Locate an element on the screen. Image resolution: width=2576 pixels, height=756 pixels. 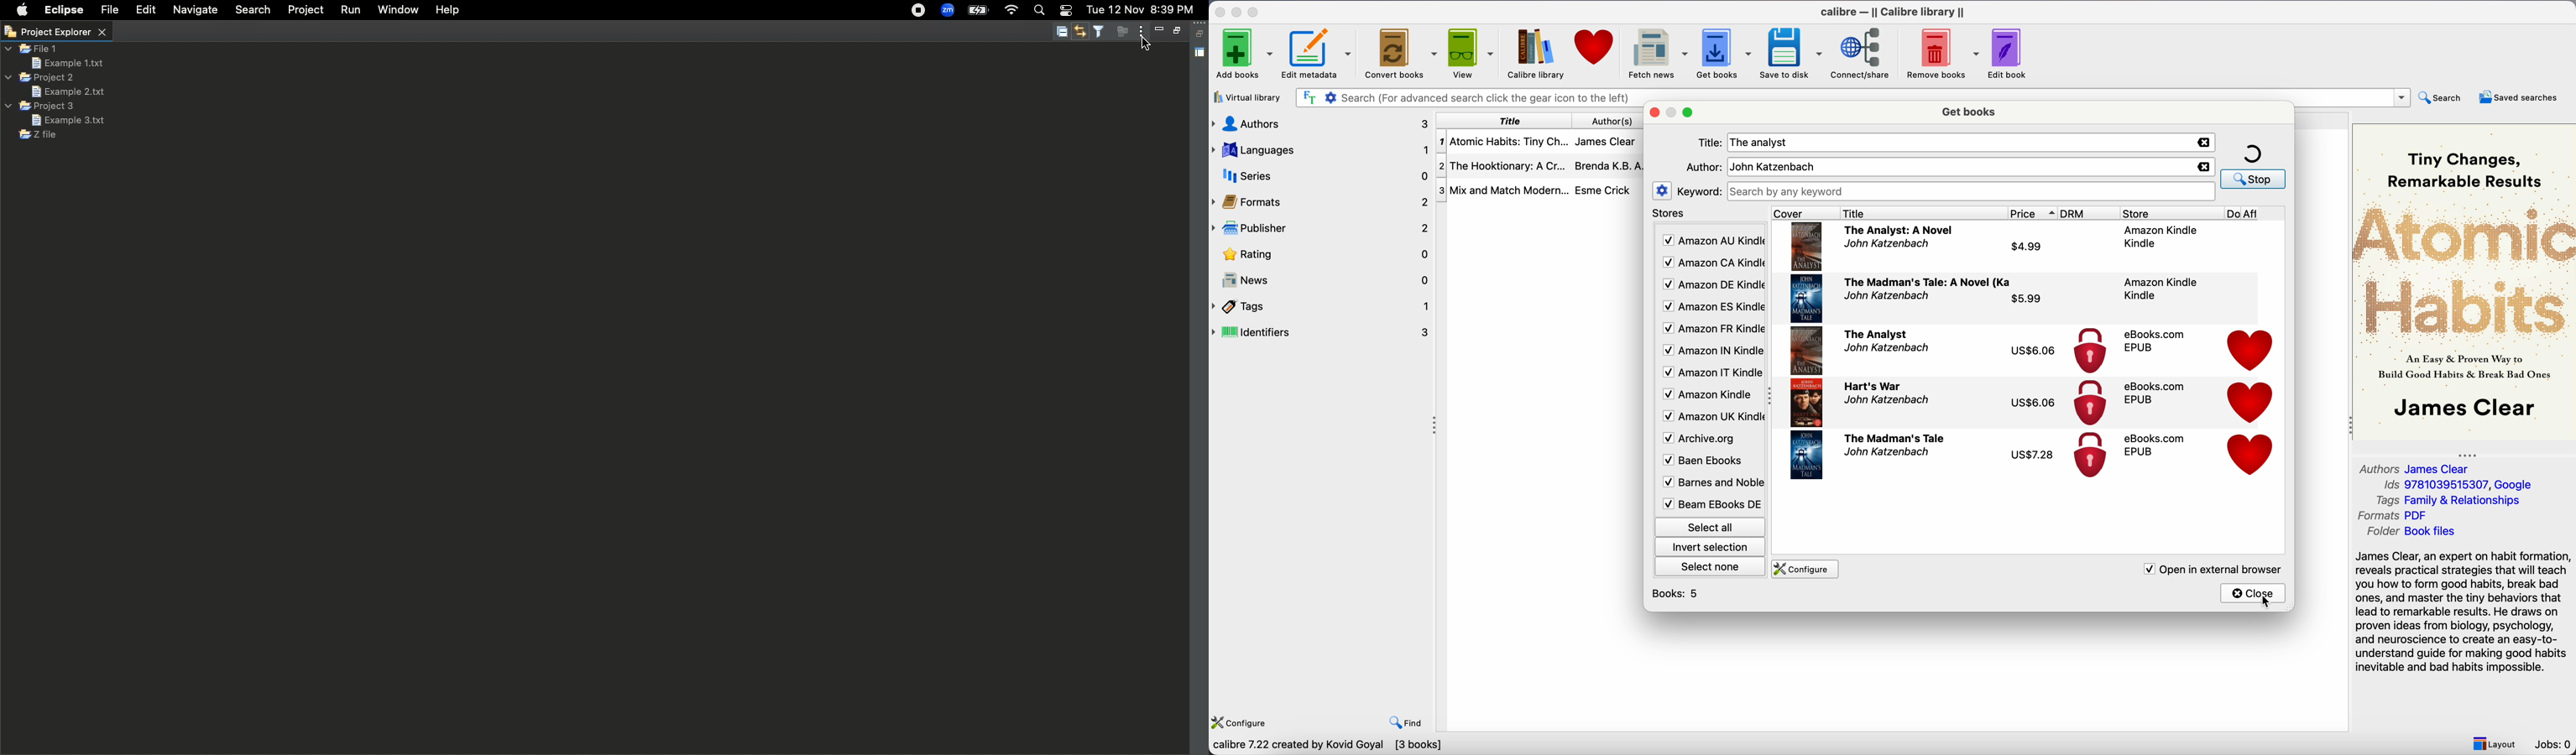
convert books is located at coordinates (1400, 52).